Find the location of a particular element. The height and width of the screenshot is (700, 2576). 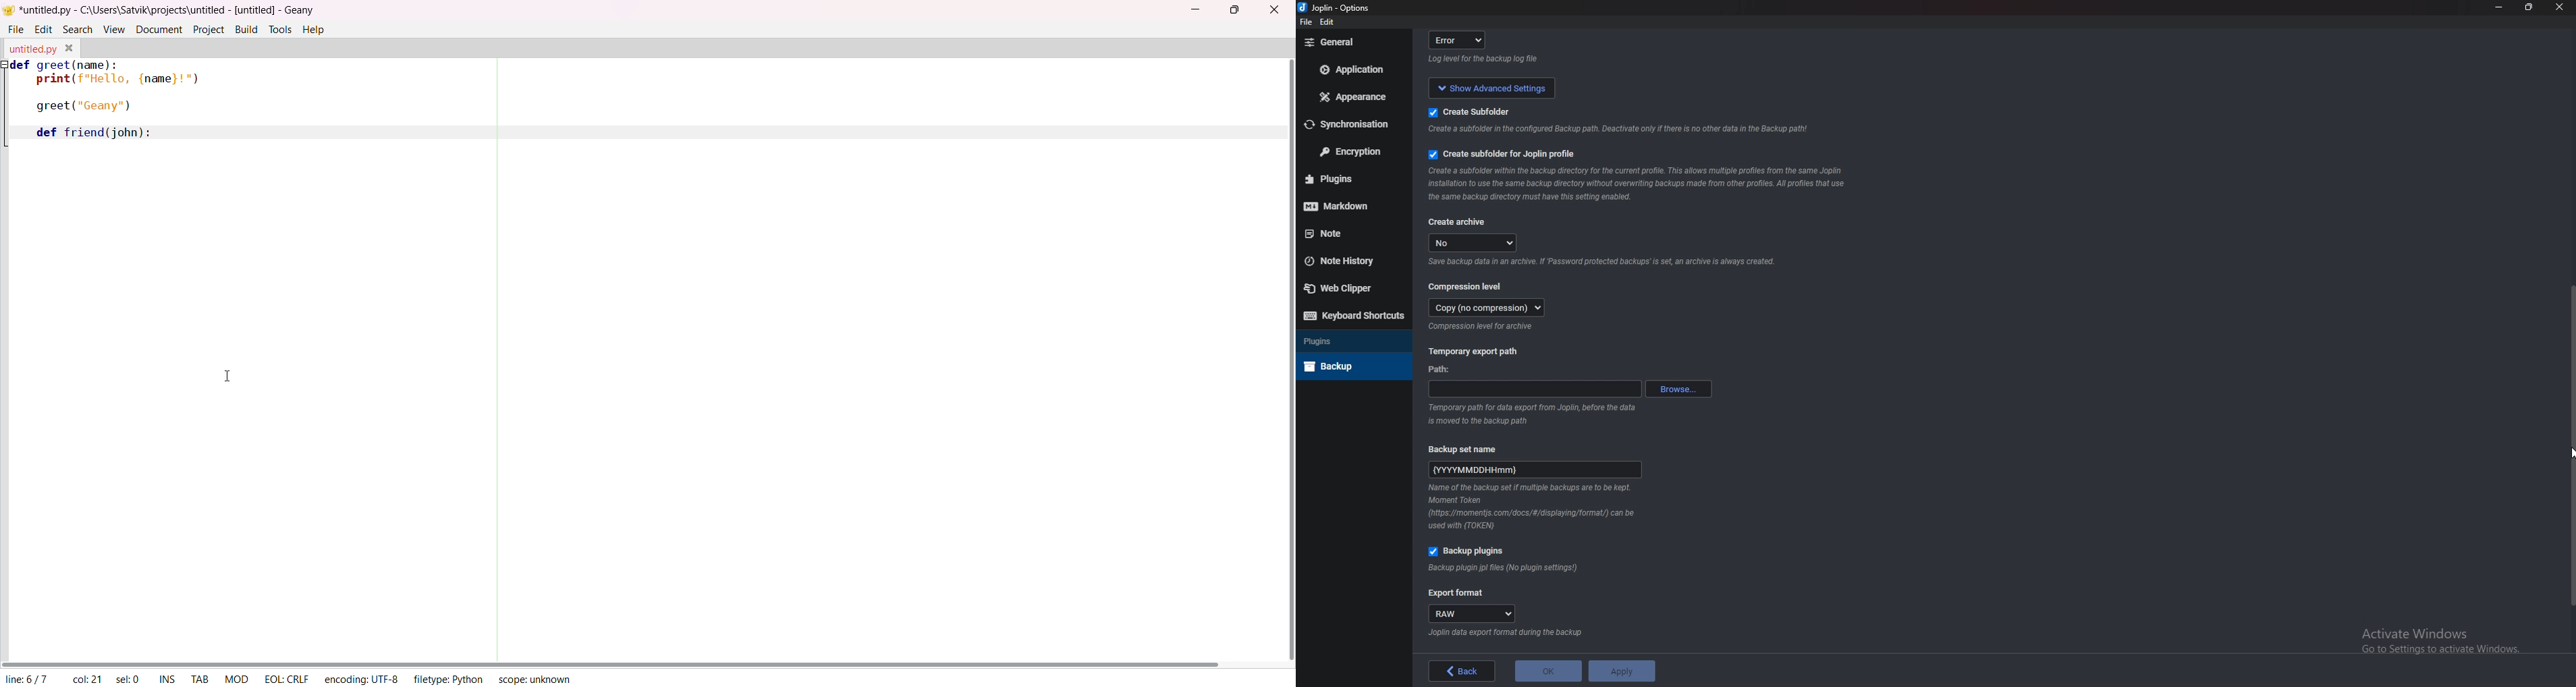

file is located at coordinates (1306, 23).